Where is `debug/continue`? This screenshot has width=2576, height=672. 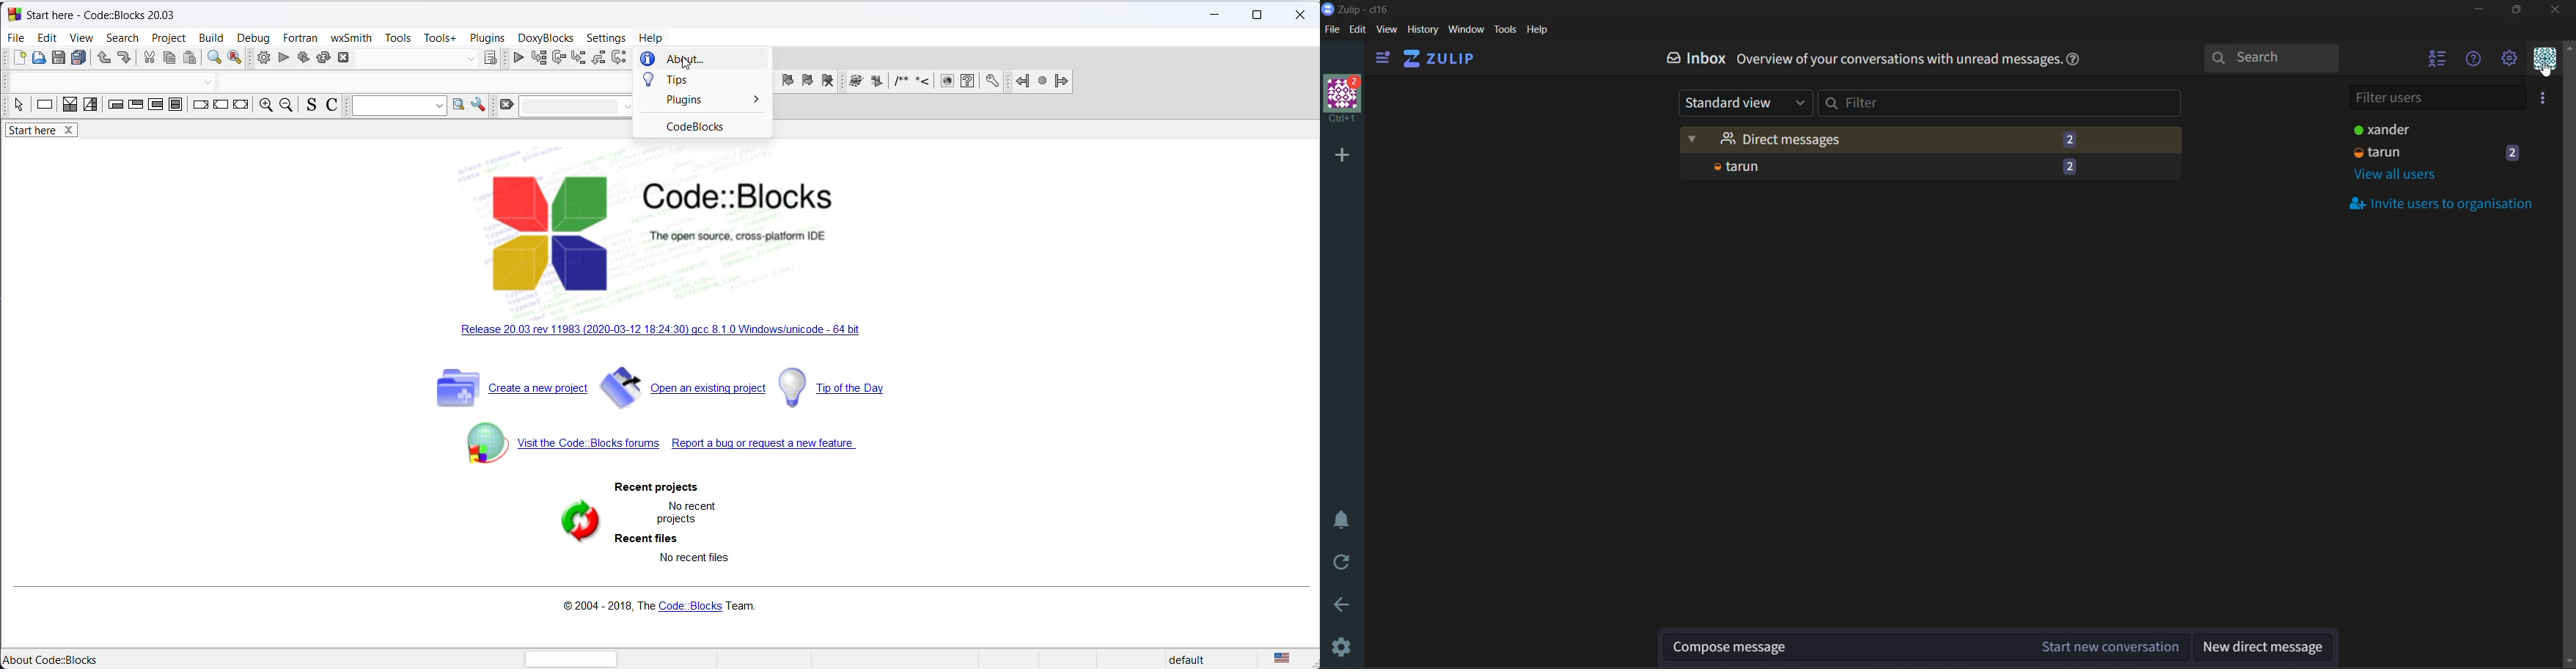 debug/continue is located at coordinates (520, 59).